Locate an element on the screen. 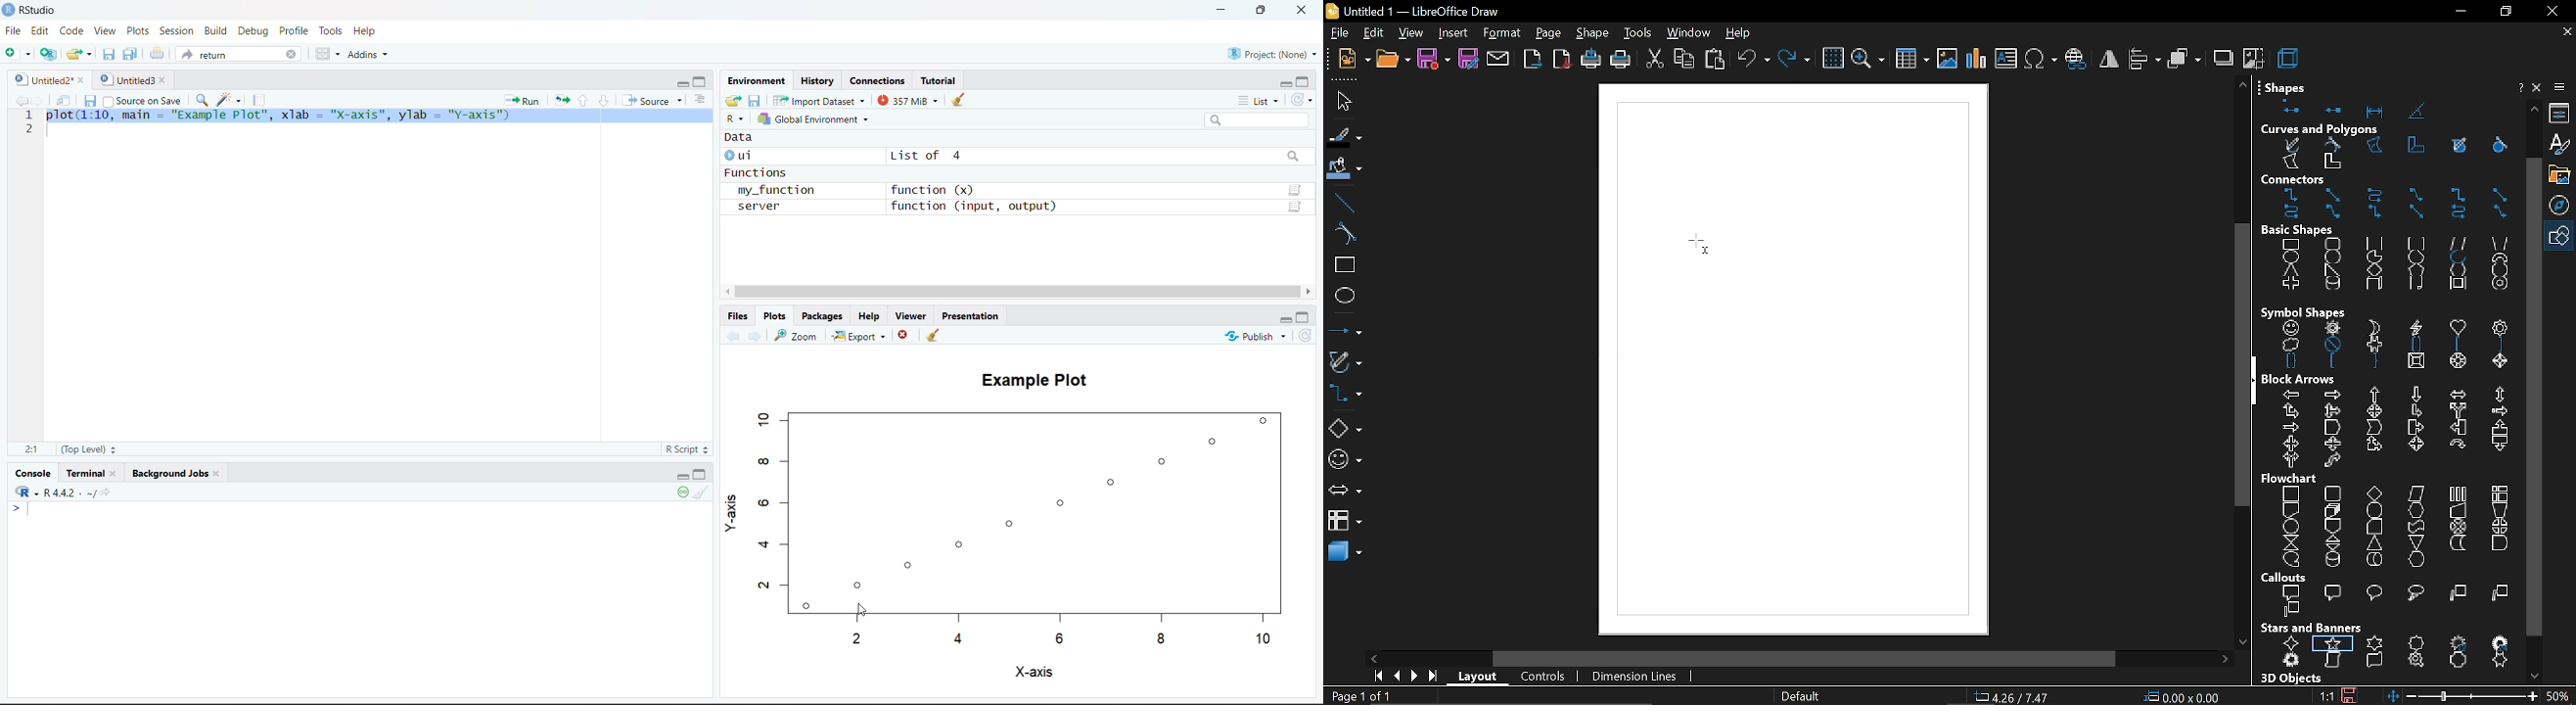 This screenshot has width=2576, height=728. tools is located at coordinates (1636, 33).